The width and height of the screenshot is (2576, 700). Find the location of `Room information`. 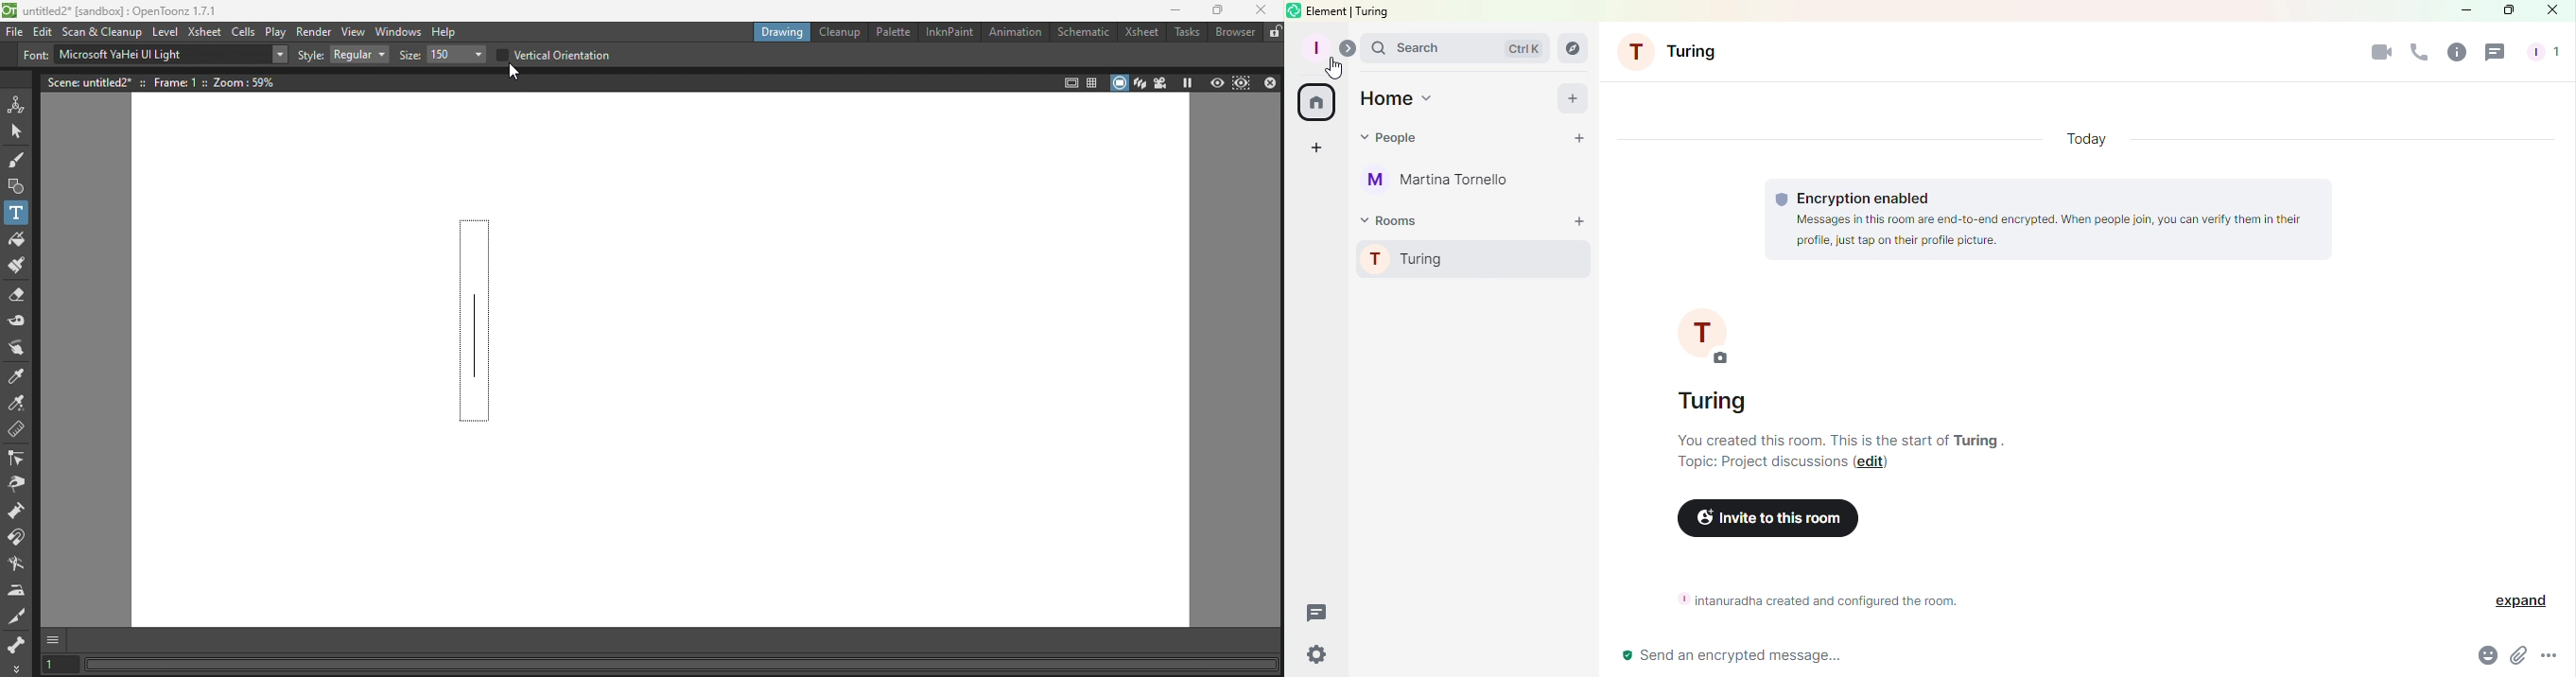

Room information is located at coordinates (1813, 600).